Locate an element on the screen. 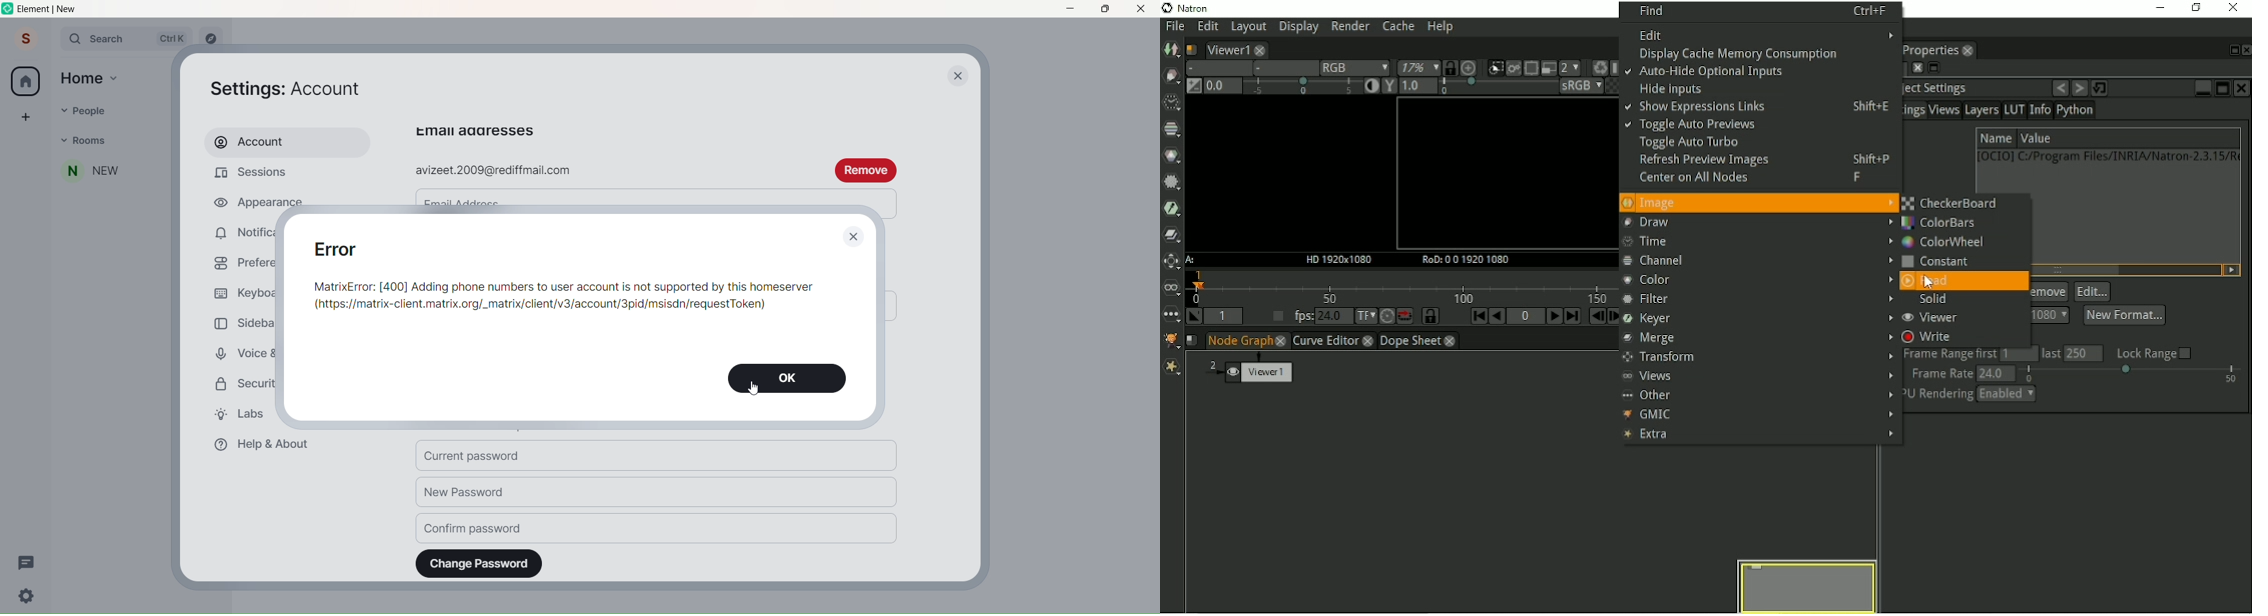 The height and width of the screenshot is (616, 2268). Account is located at coordinates (282, 142).